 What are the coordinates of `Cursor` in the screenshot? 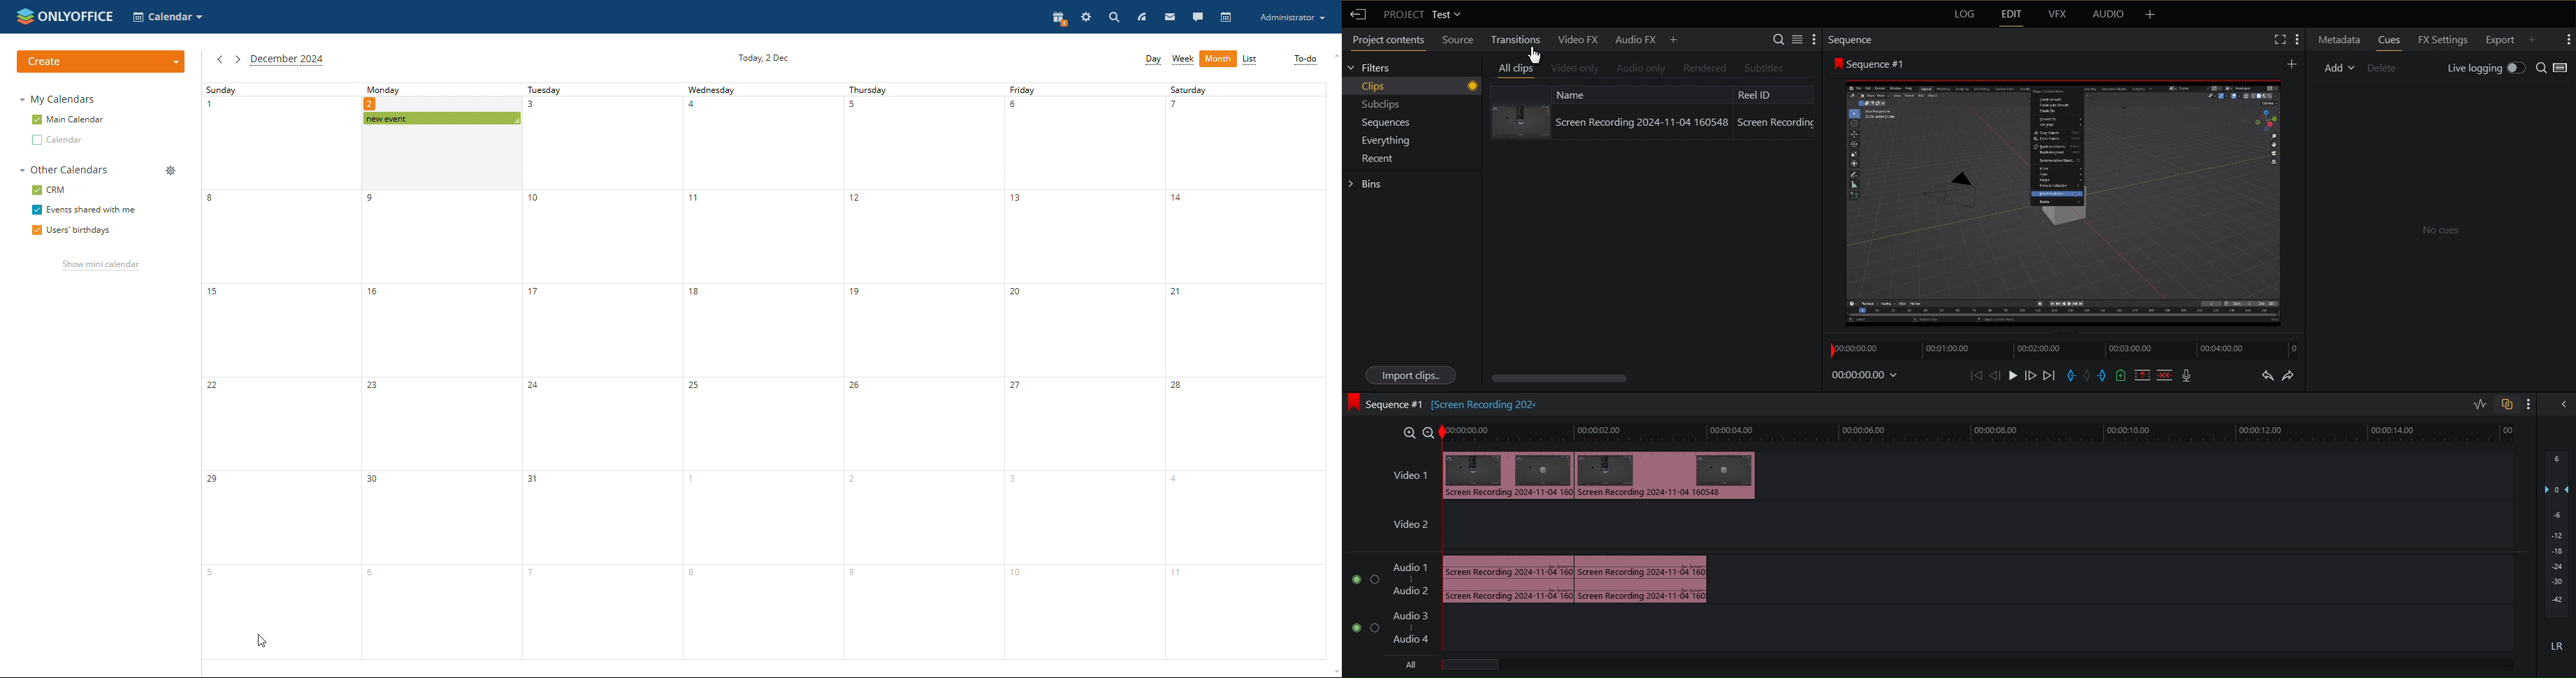 It's located at (1529, 54).